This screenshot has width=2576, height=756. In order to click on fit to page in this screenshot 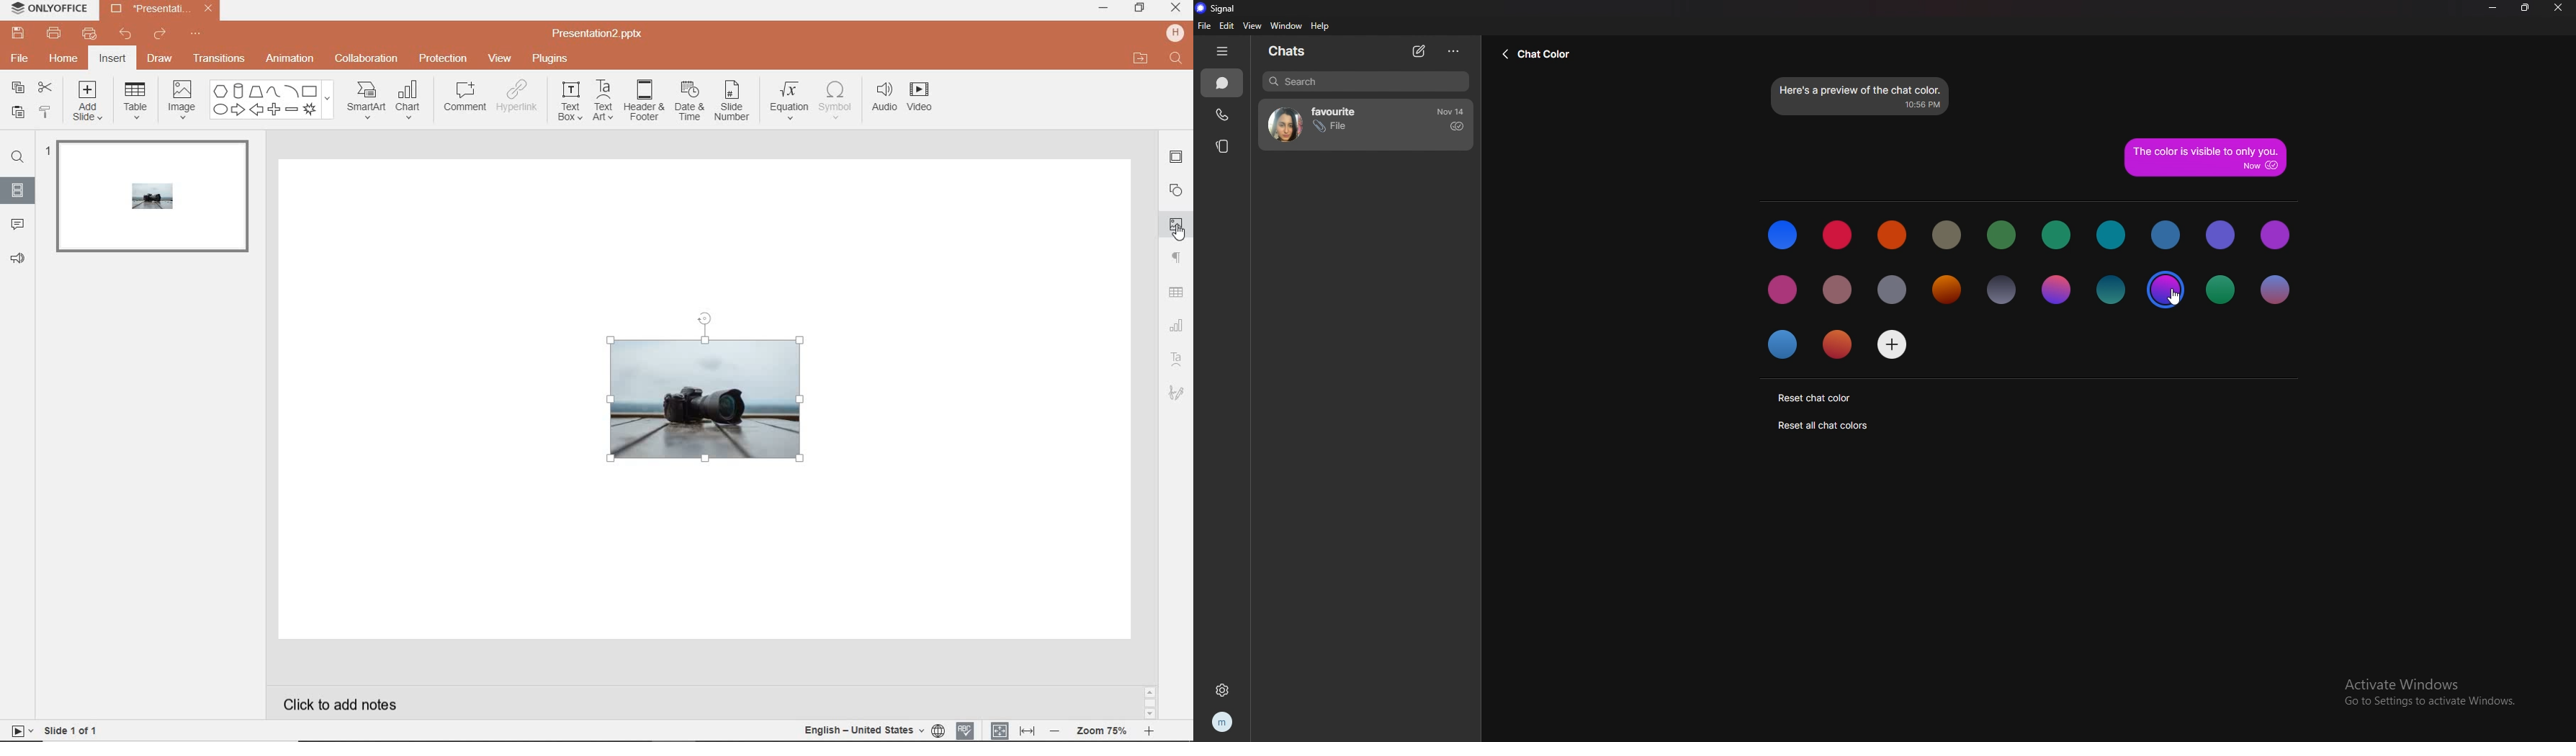, I will do `click(1000, 730)`.